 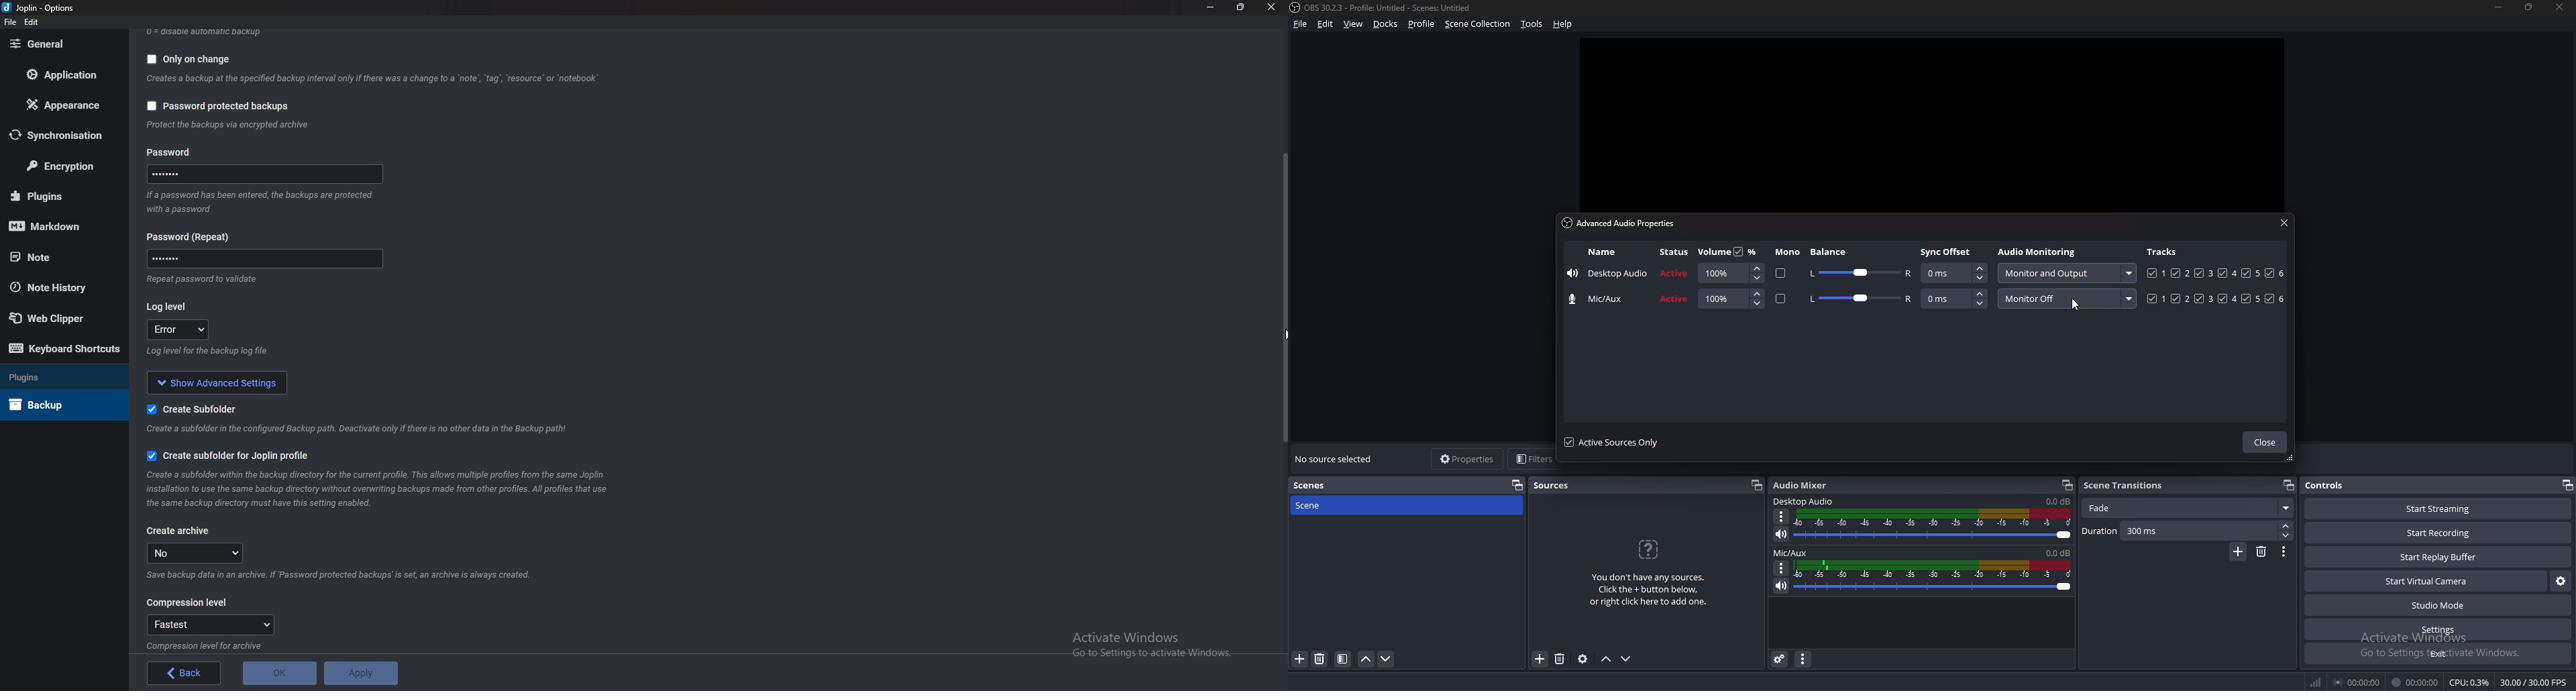 I want to click on move source down, so click(x=1626, y=658).